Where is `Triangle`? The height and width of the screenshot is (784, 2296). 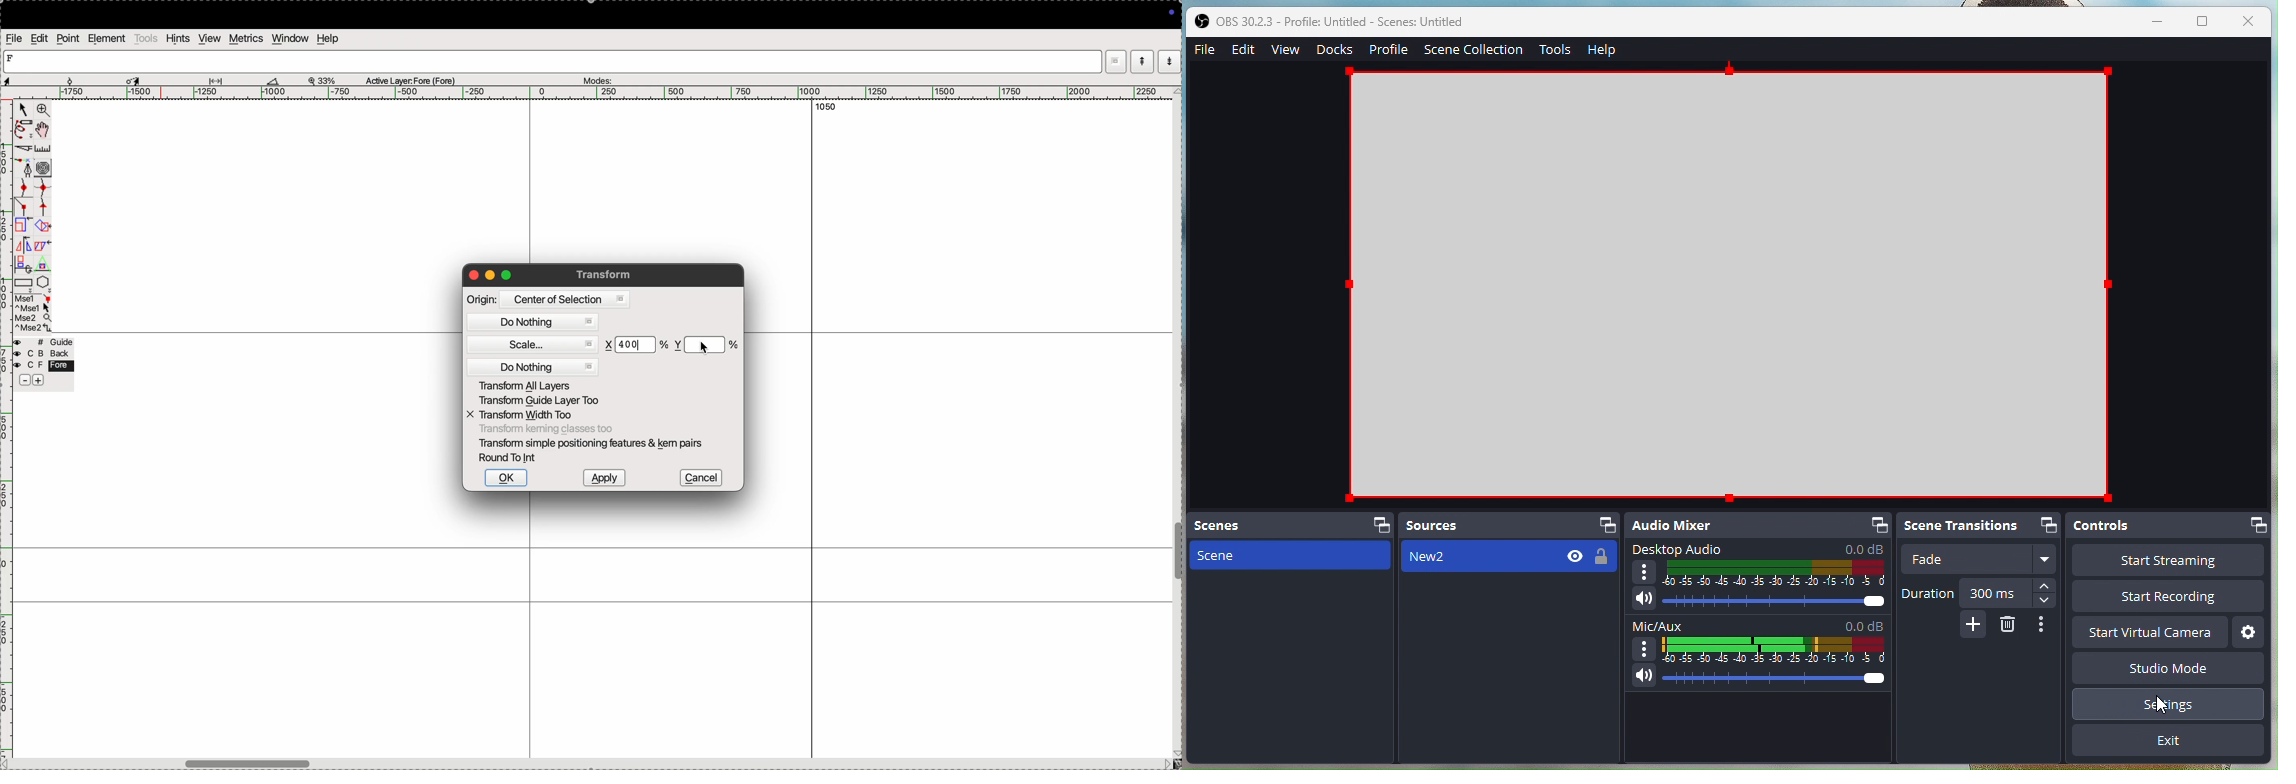 Triangle is located at coordinates (42, 264).